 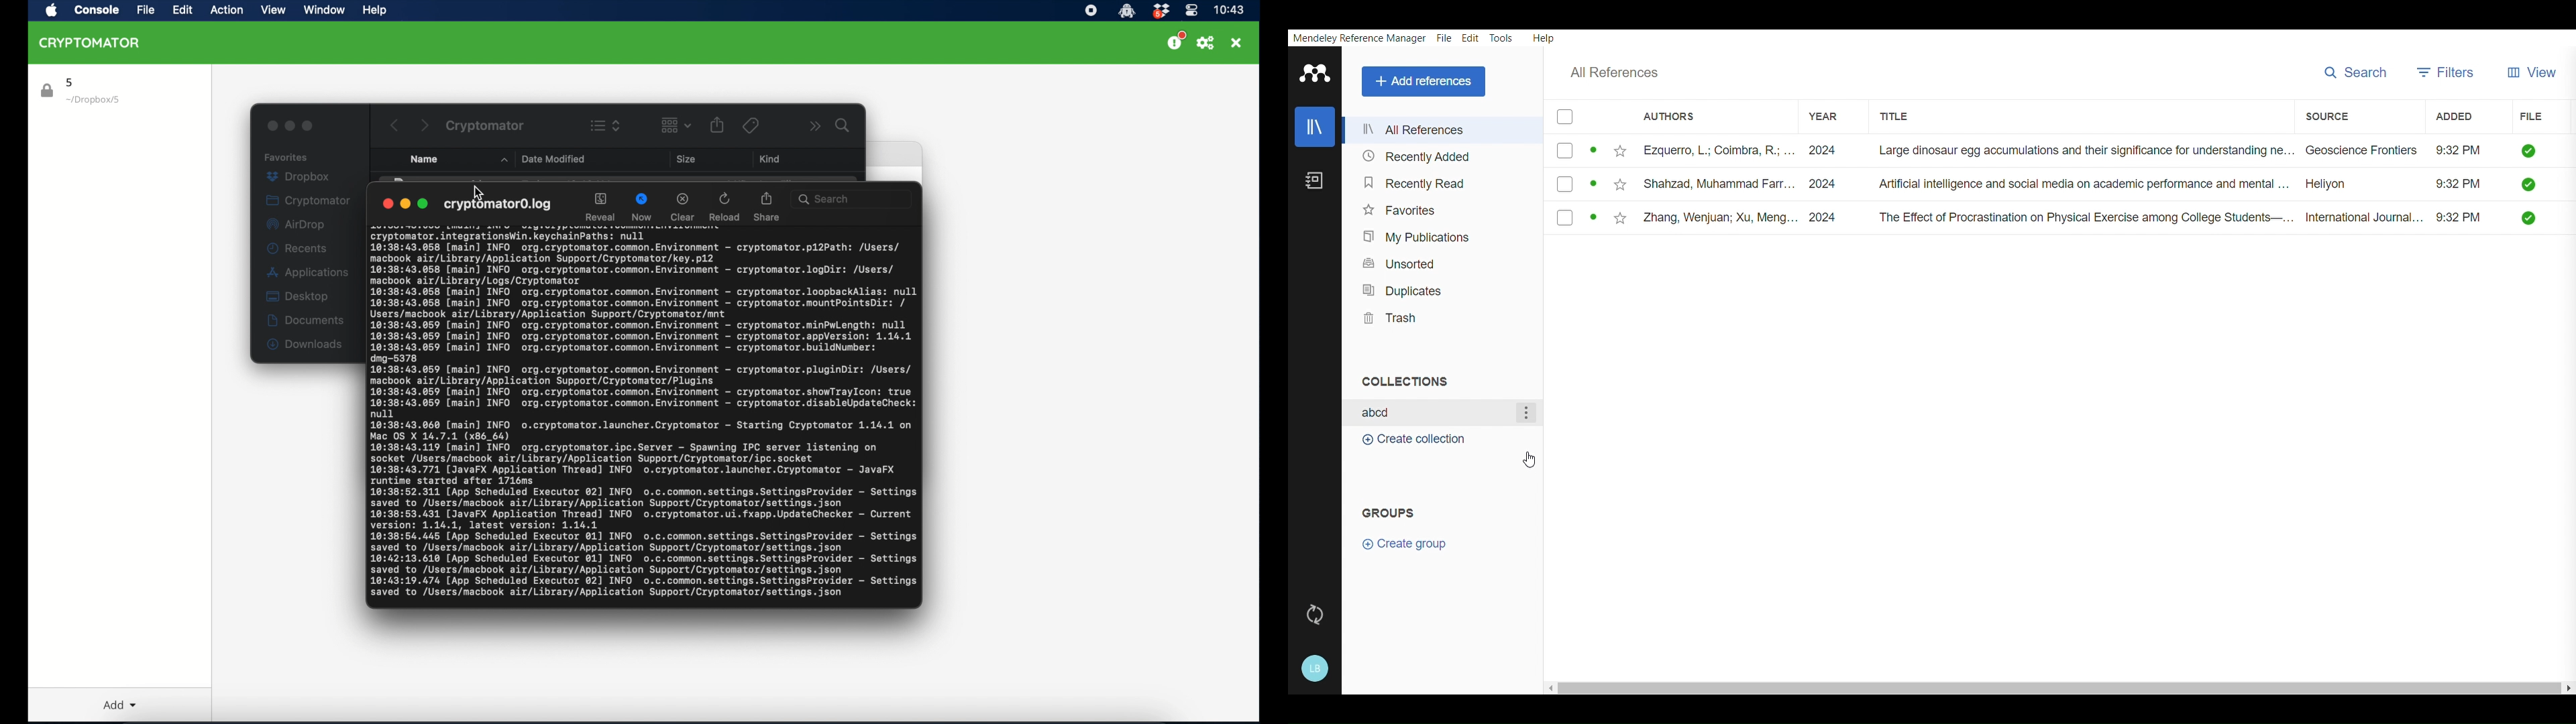 What do you see at coordinates (1669, 115) in the screenshot?
I see `Authors` at bounding box center [1669, 115].